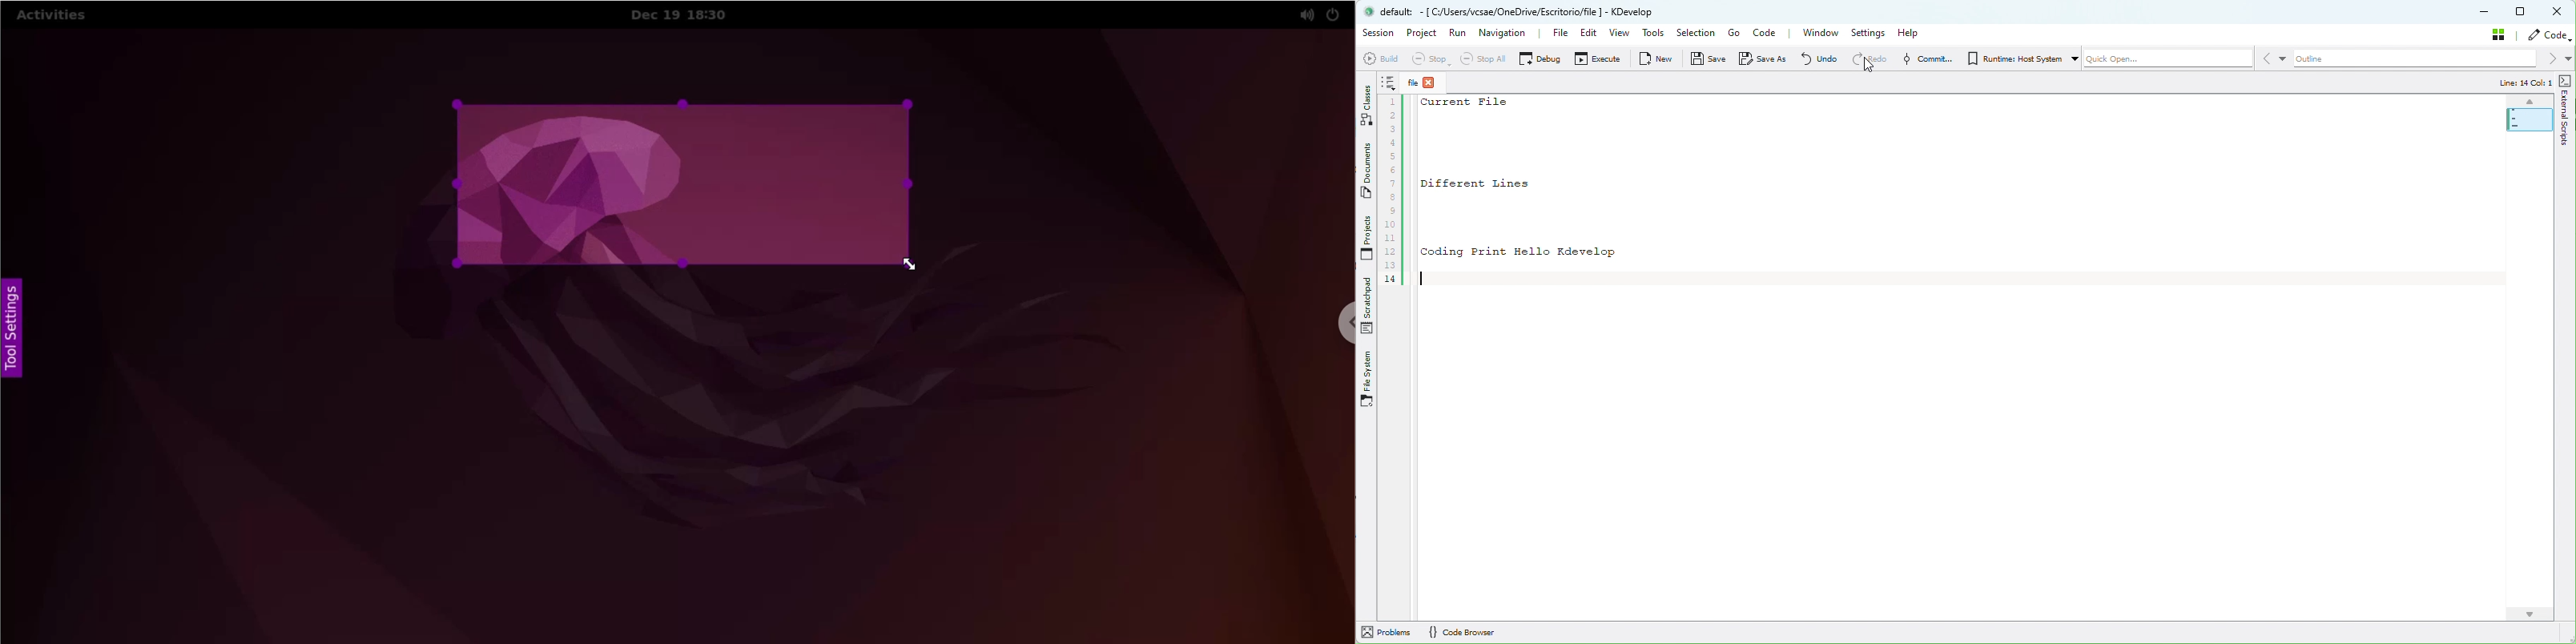  What do you see at coordinates (1711, 58) in the screenshot?
I see `Save` at bounding box center [1711, 58].